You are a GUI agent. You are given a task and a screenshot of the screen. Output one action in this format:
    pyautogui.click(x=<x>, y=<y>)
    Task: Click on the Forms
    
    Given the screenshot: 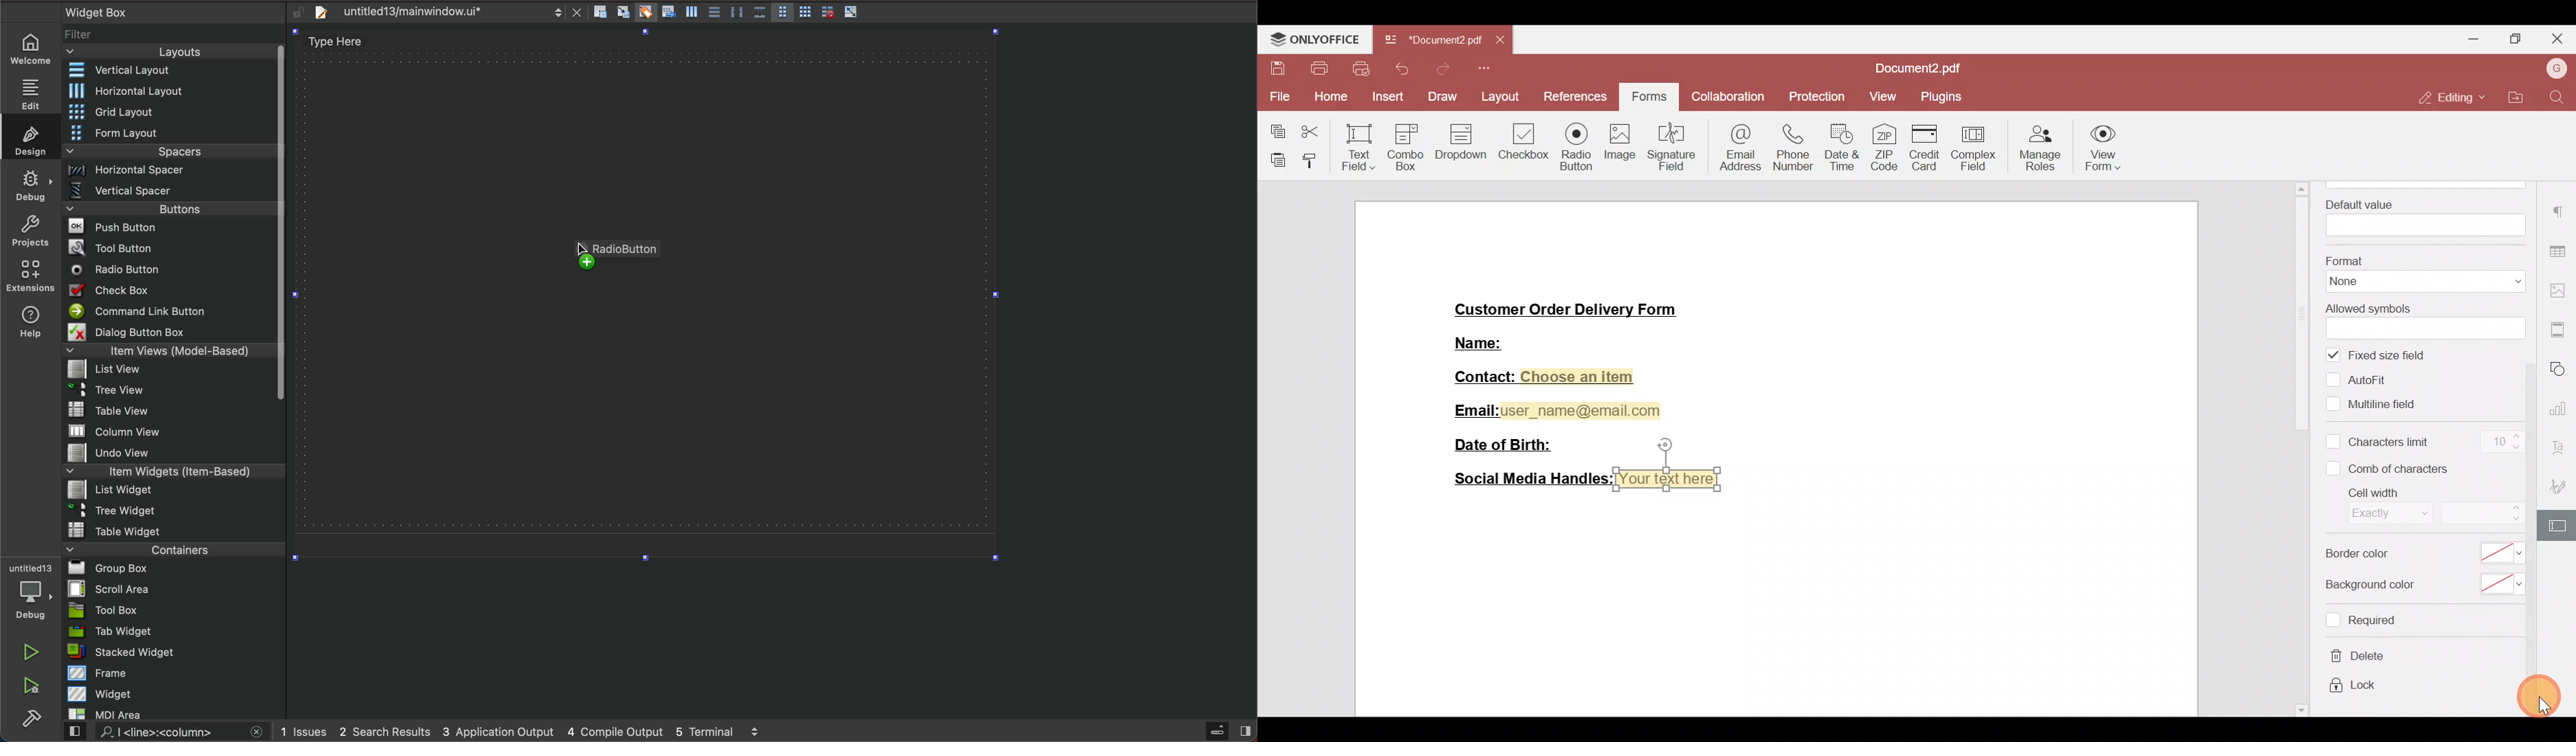 What is the action you would take?
    pyautogui.click(x=1651, y=93)
    